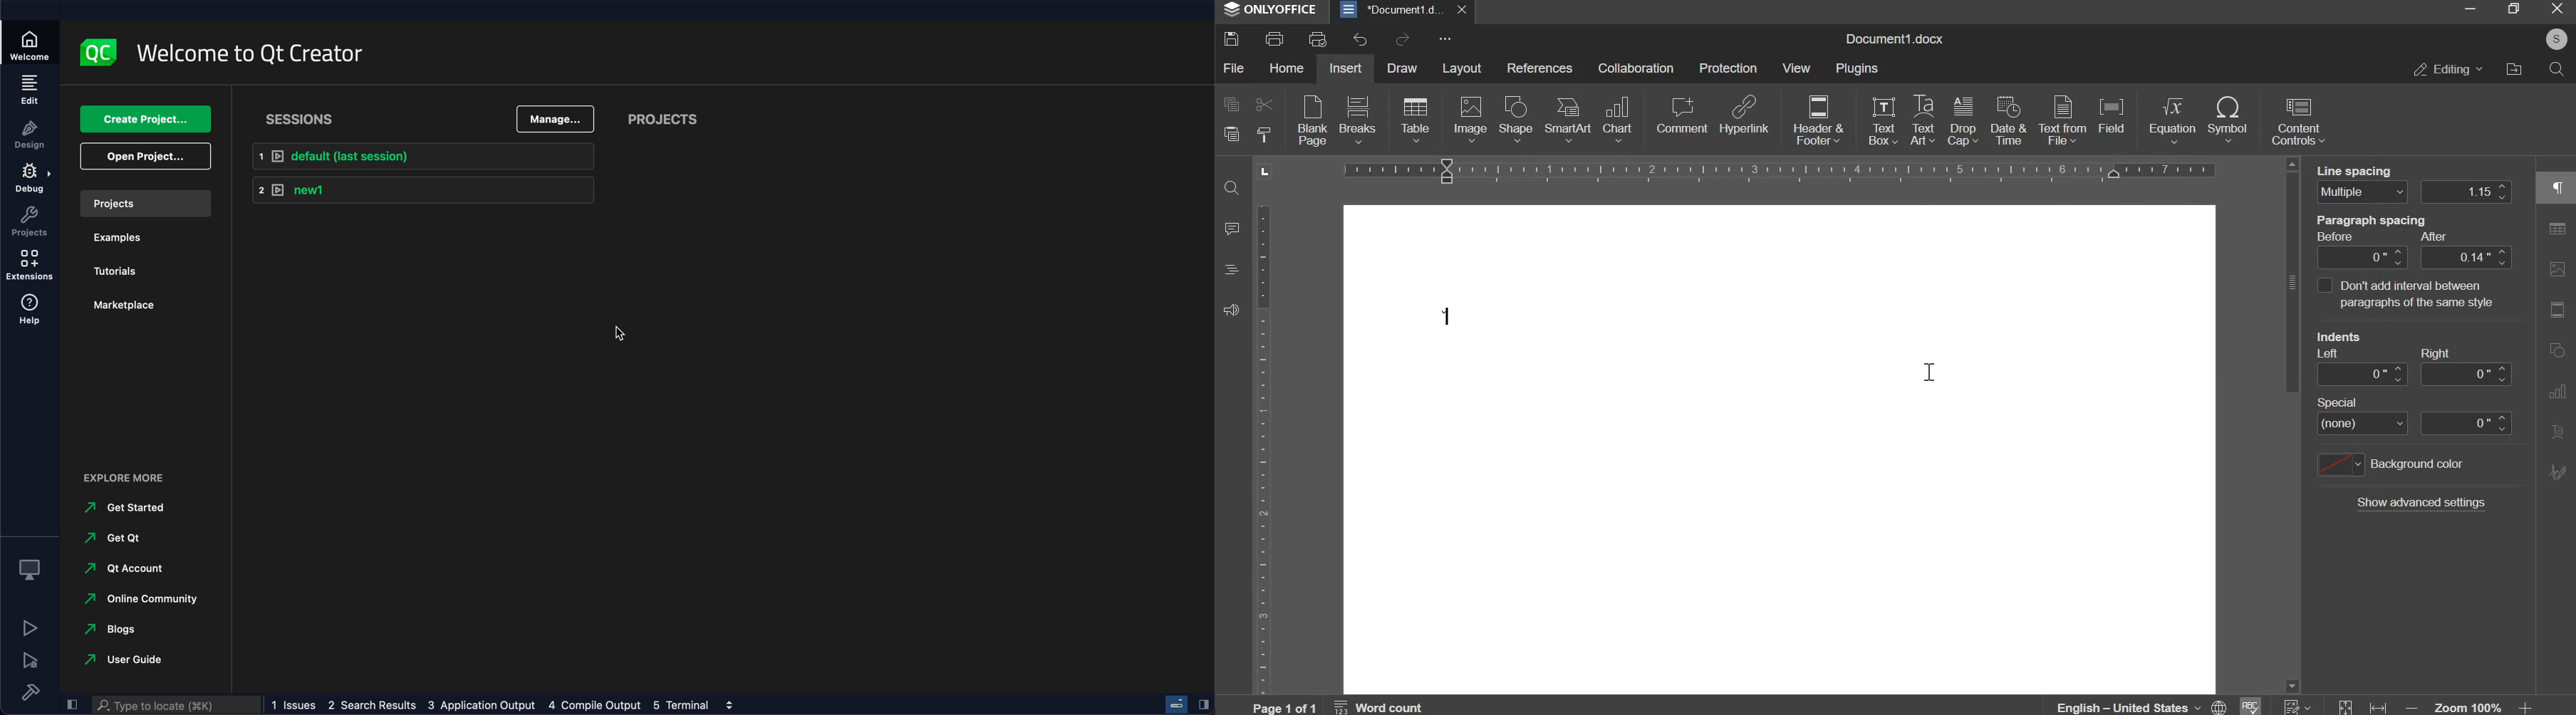 This screenshot has width=2576, height=728. What do you see at coordinates (2421, 503) in the screenshot?
I see `show additional settings` at bounding box center [2421, 503].